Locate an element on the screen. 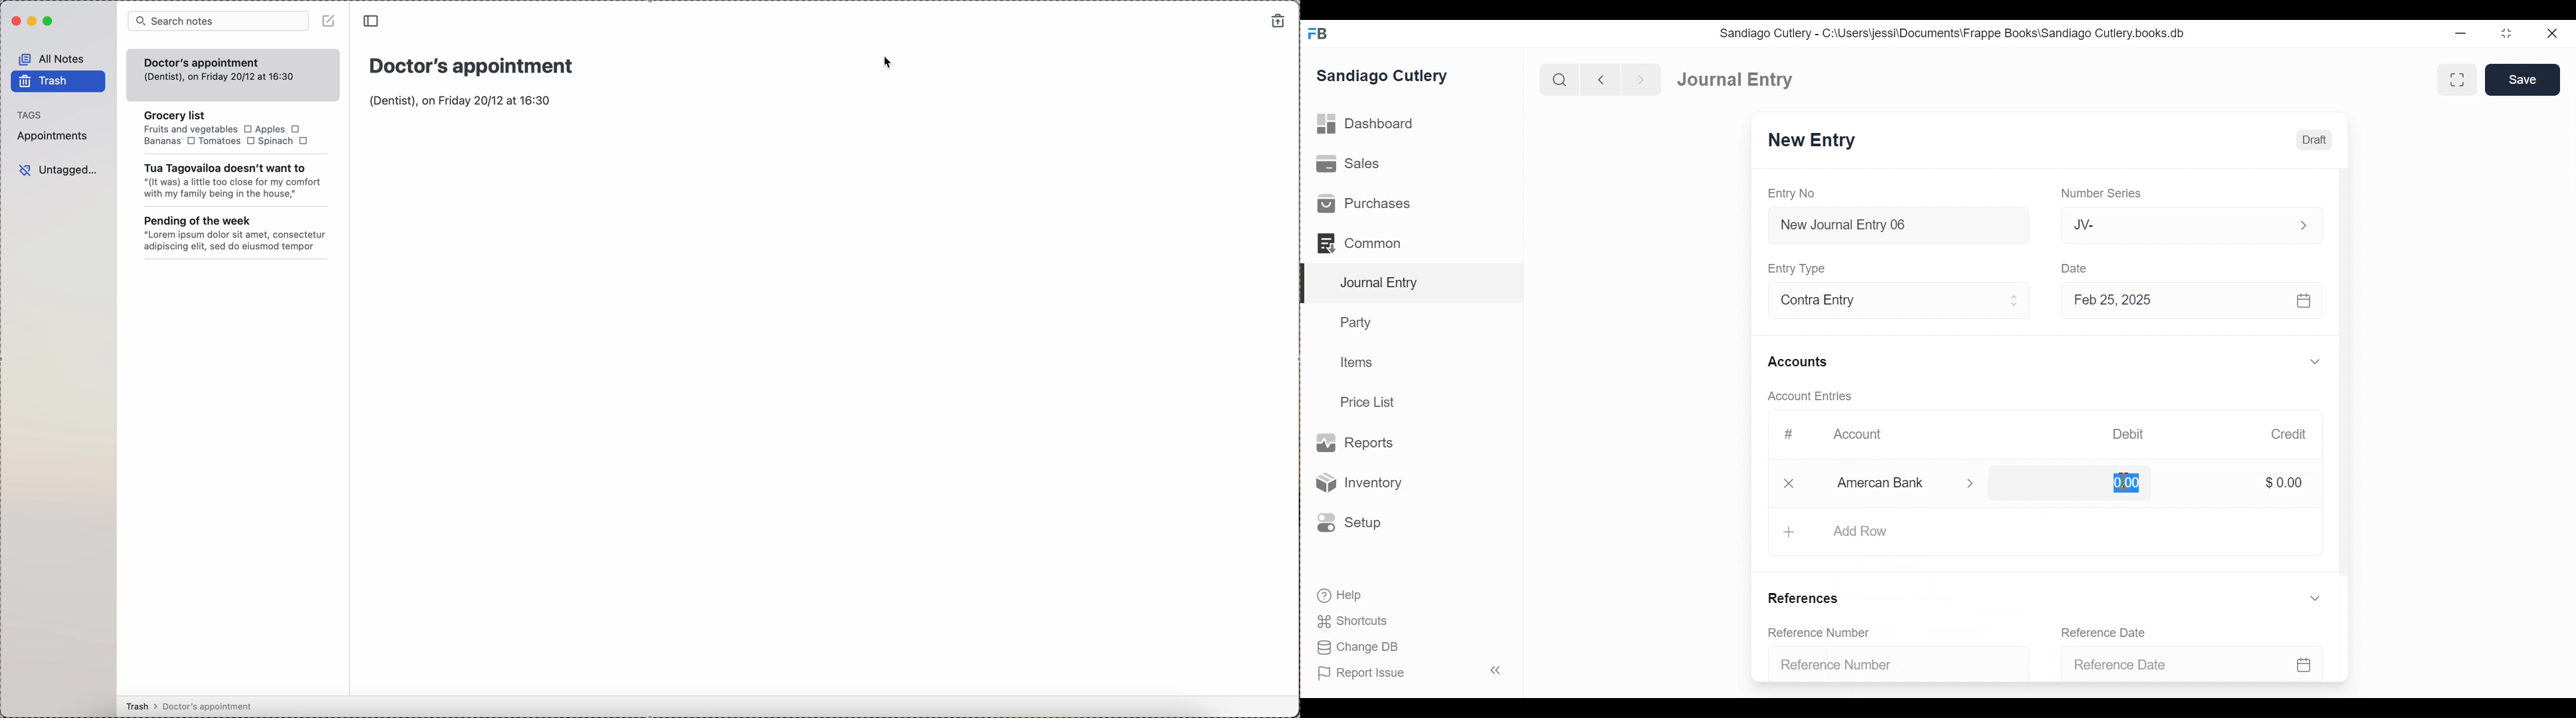 Image resolution: width=2576 pixels, height=728 pixels. (dentist). on Friday 20/12 at 16:30 is located at coordinates (220, 78).